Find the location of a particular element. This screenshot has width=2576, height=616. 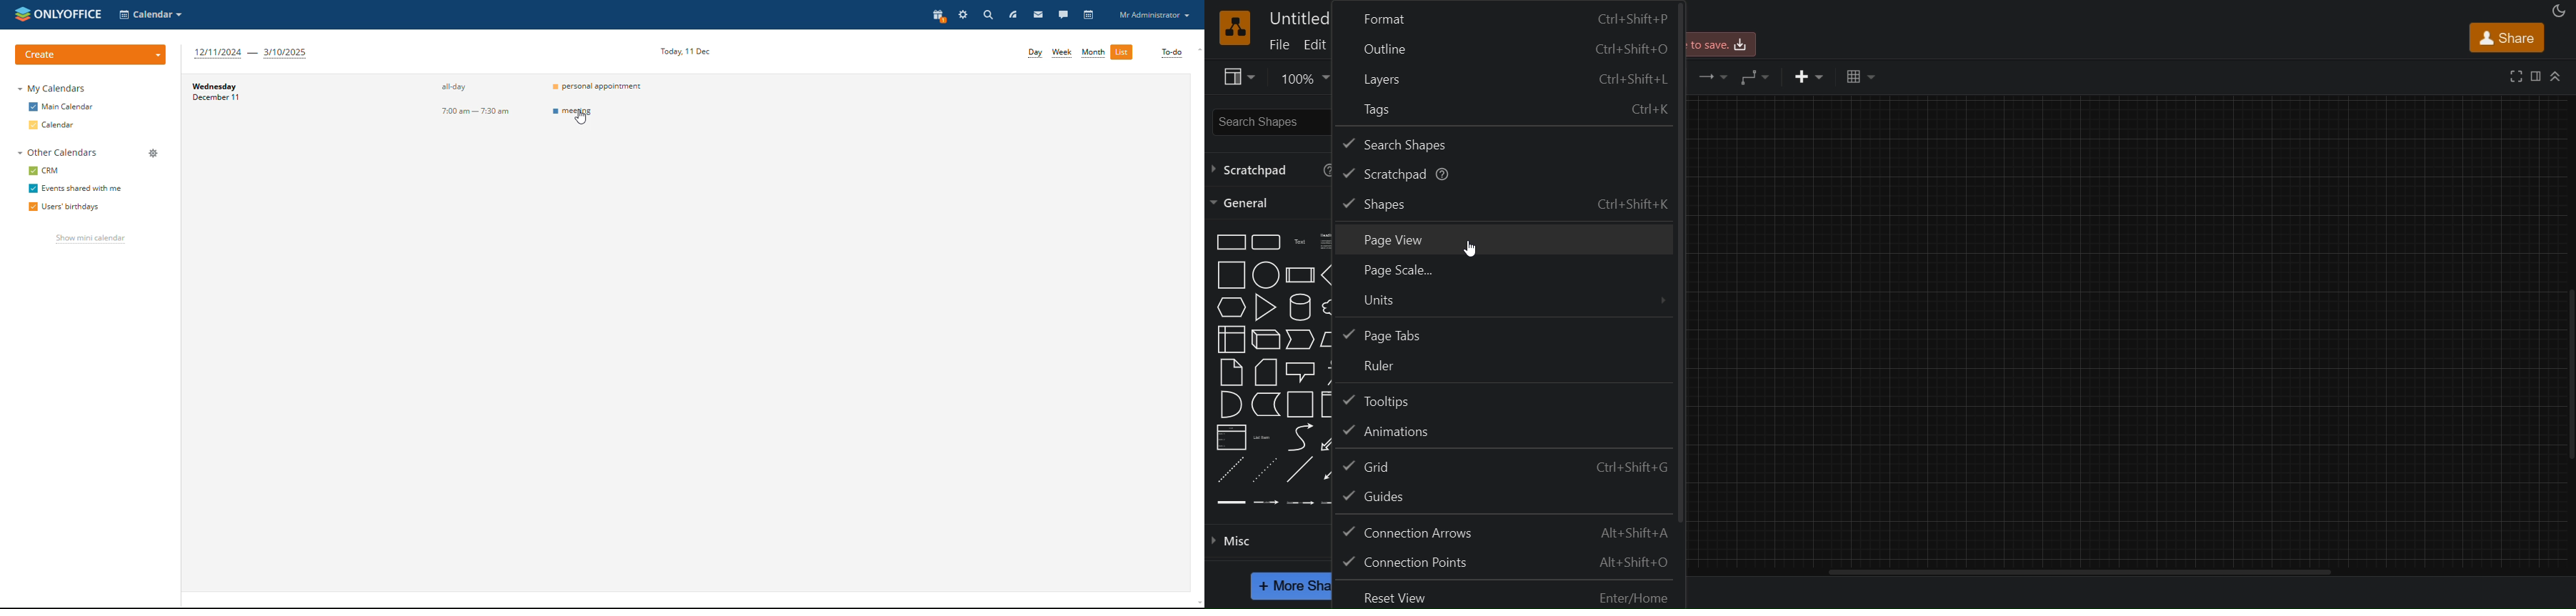

guides is located at coordinates (1507, 497).